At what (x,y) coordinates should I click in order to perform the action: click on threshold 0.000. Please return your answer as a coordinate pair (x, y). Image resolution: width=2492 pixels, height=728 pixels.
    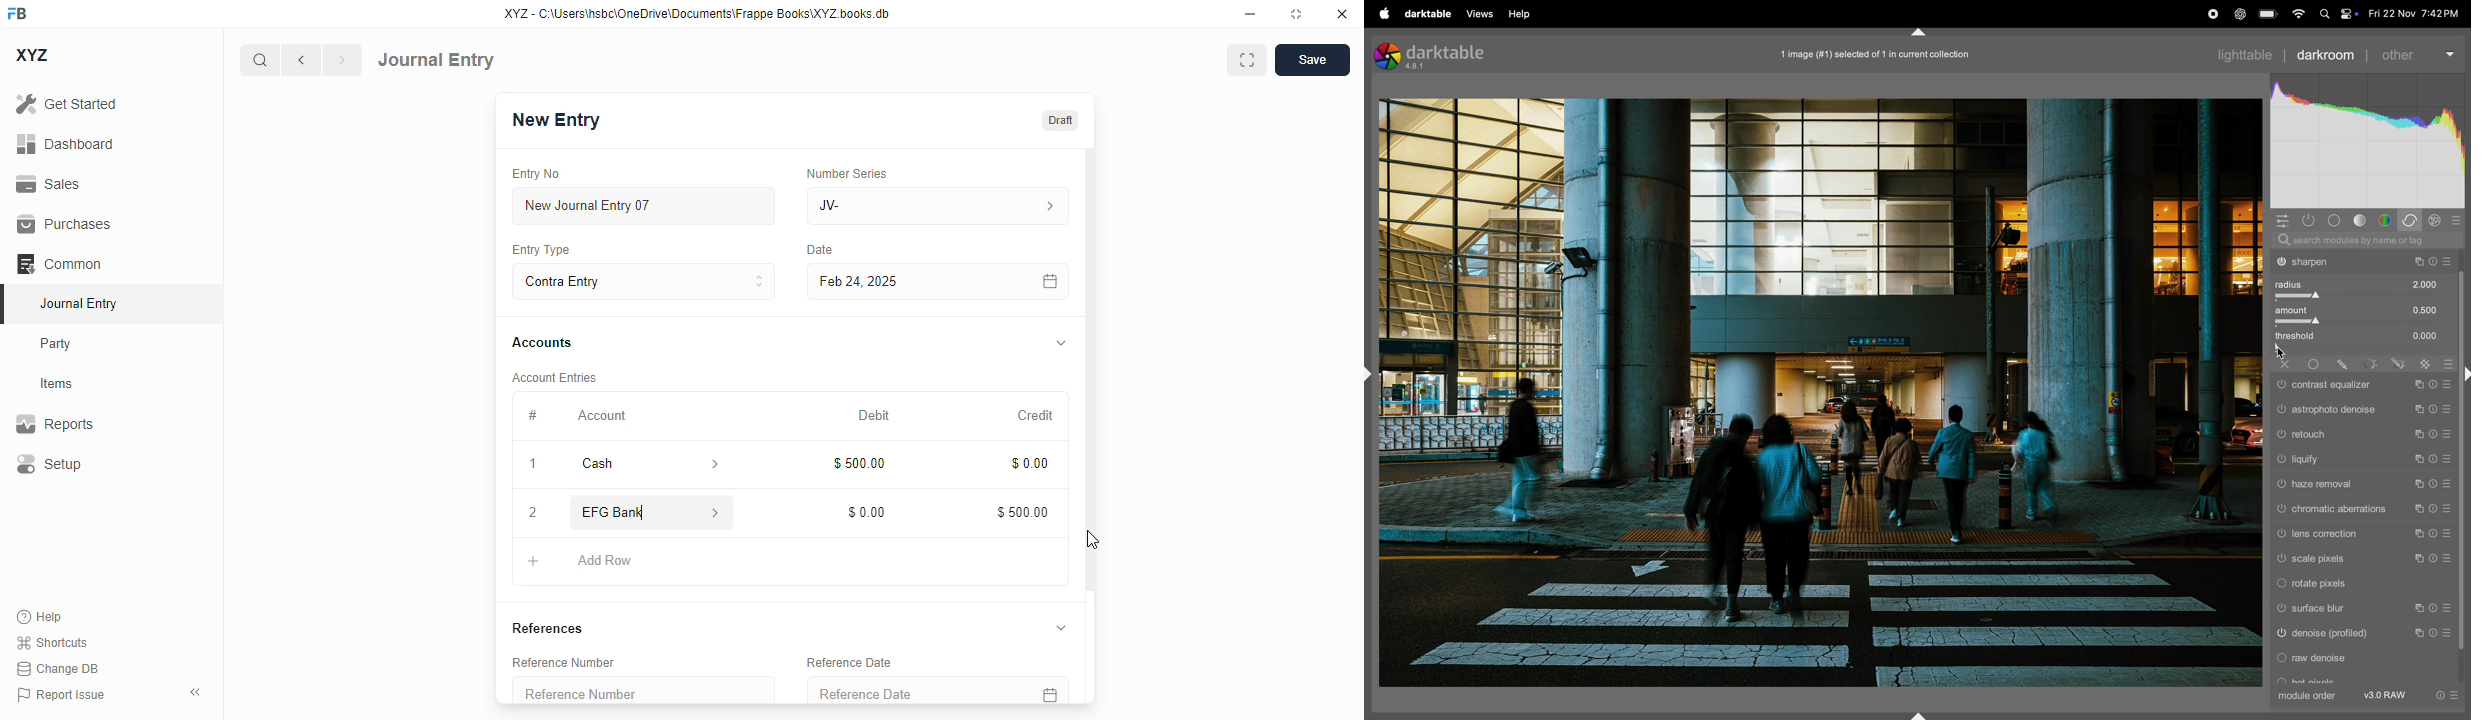
    Looking at the image, I should click on (2364, 337).